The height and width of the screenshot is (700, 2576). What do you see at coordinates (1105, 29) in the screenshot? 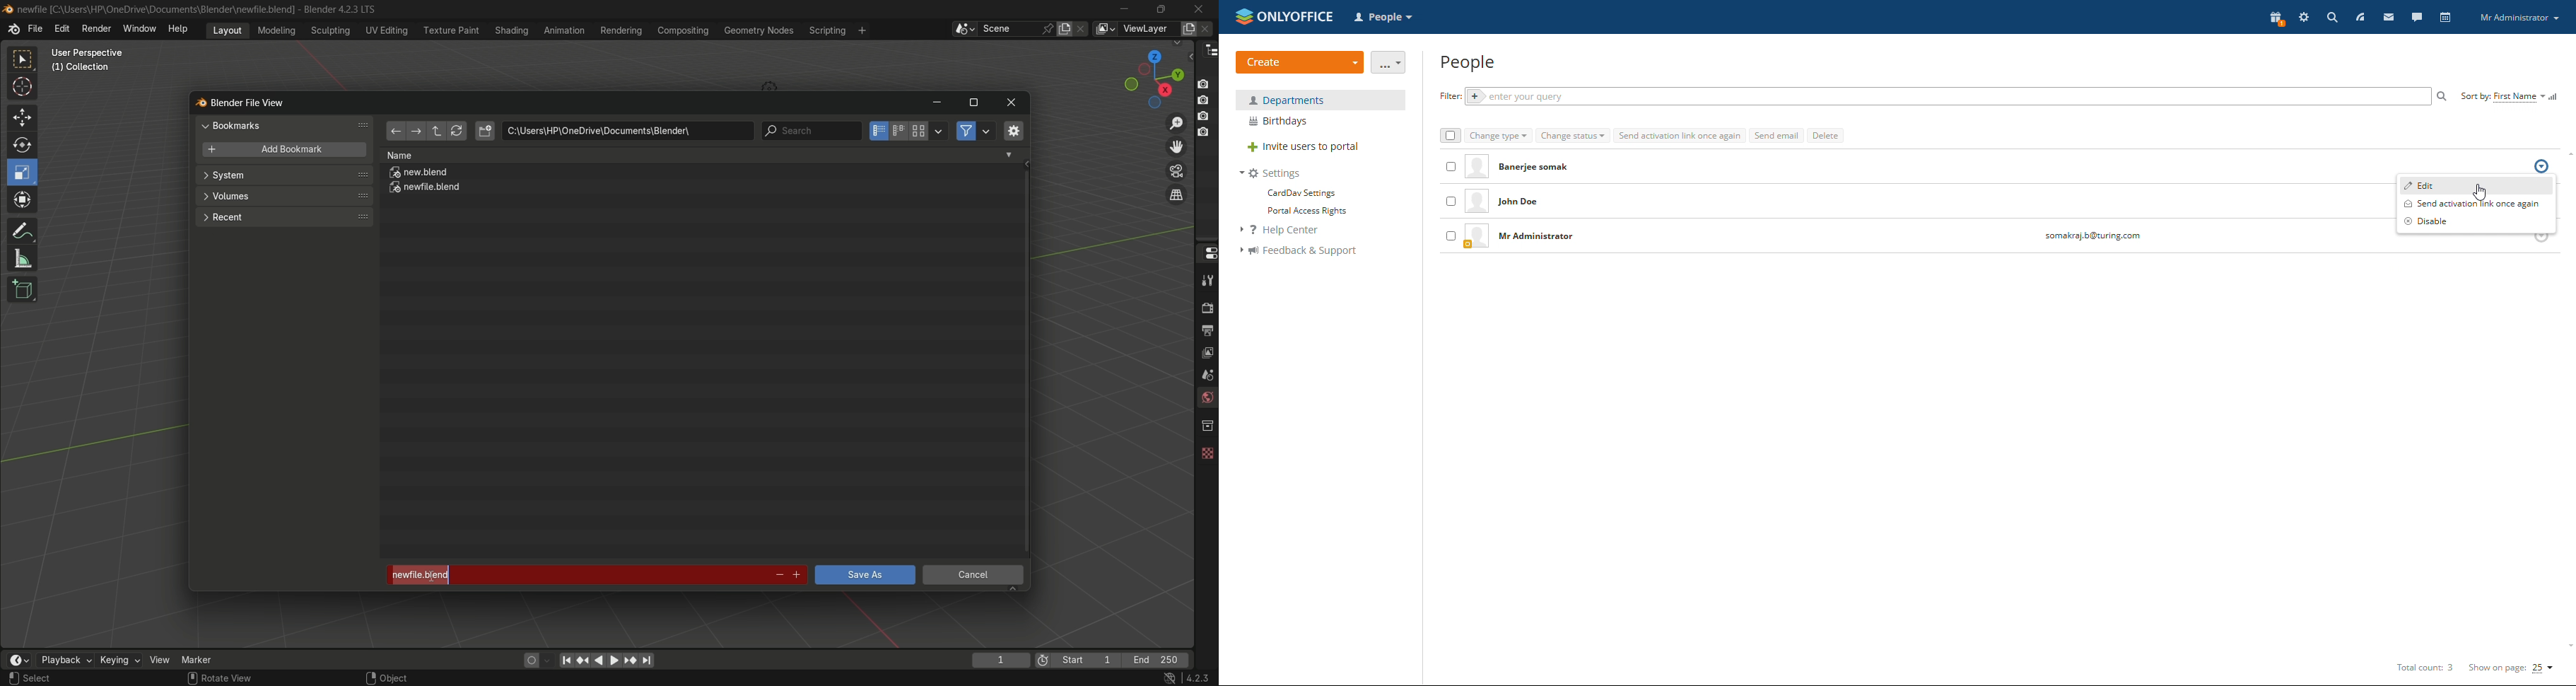
I see `view layer` at bounding box center [1105, 29].